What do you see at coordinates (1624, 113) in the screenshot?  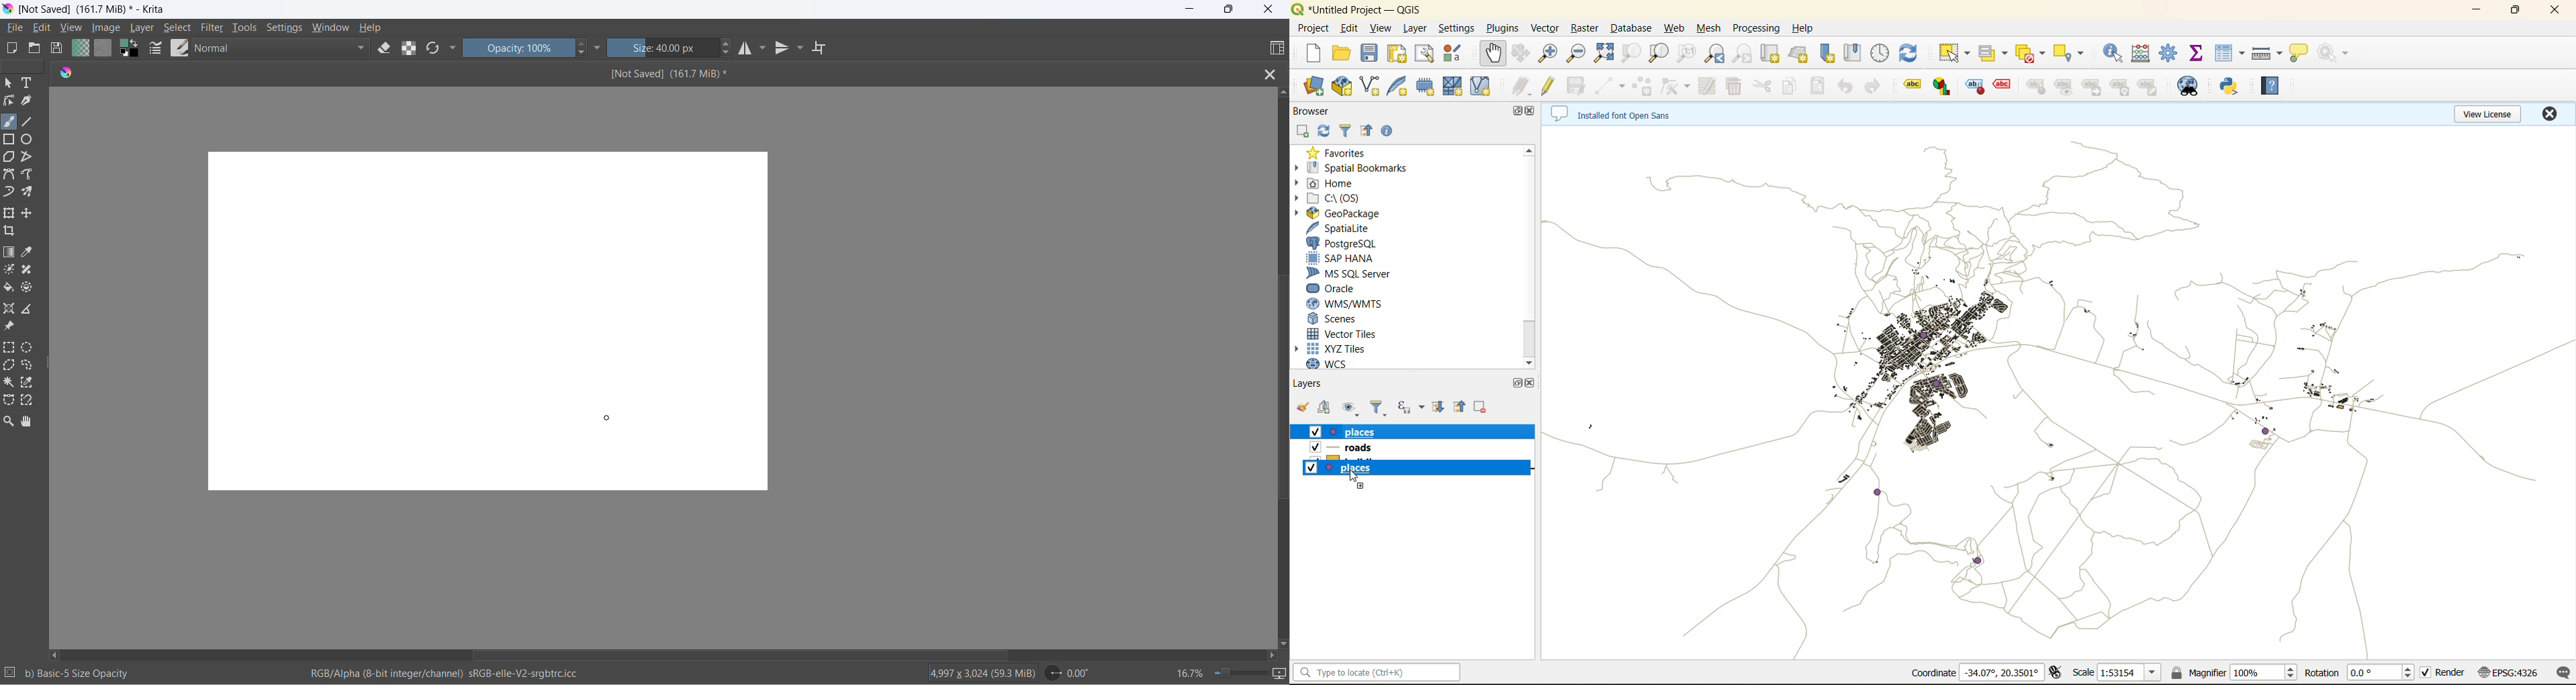 I see `metadata` at bounding box center [1624, 113].